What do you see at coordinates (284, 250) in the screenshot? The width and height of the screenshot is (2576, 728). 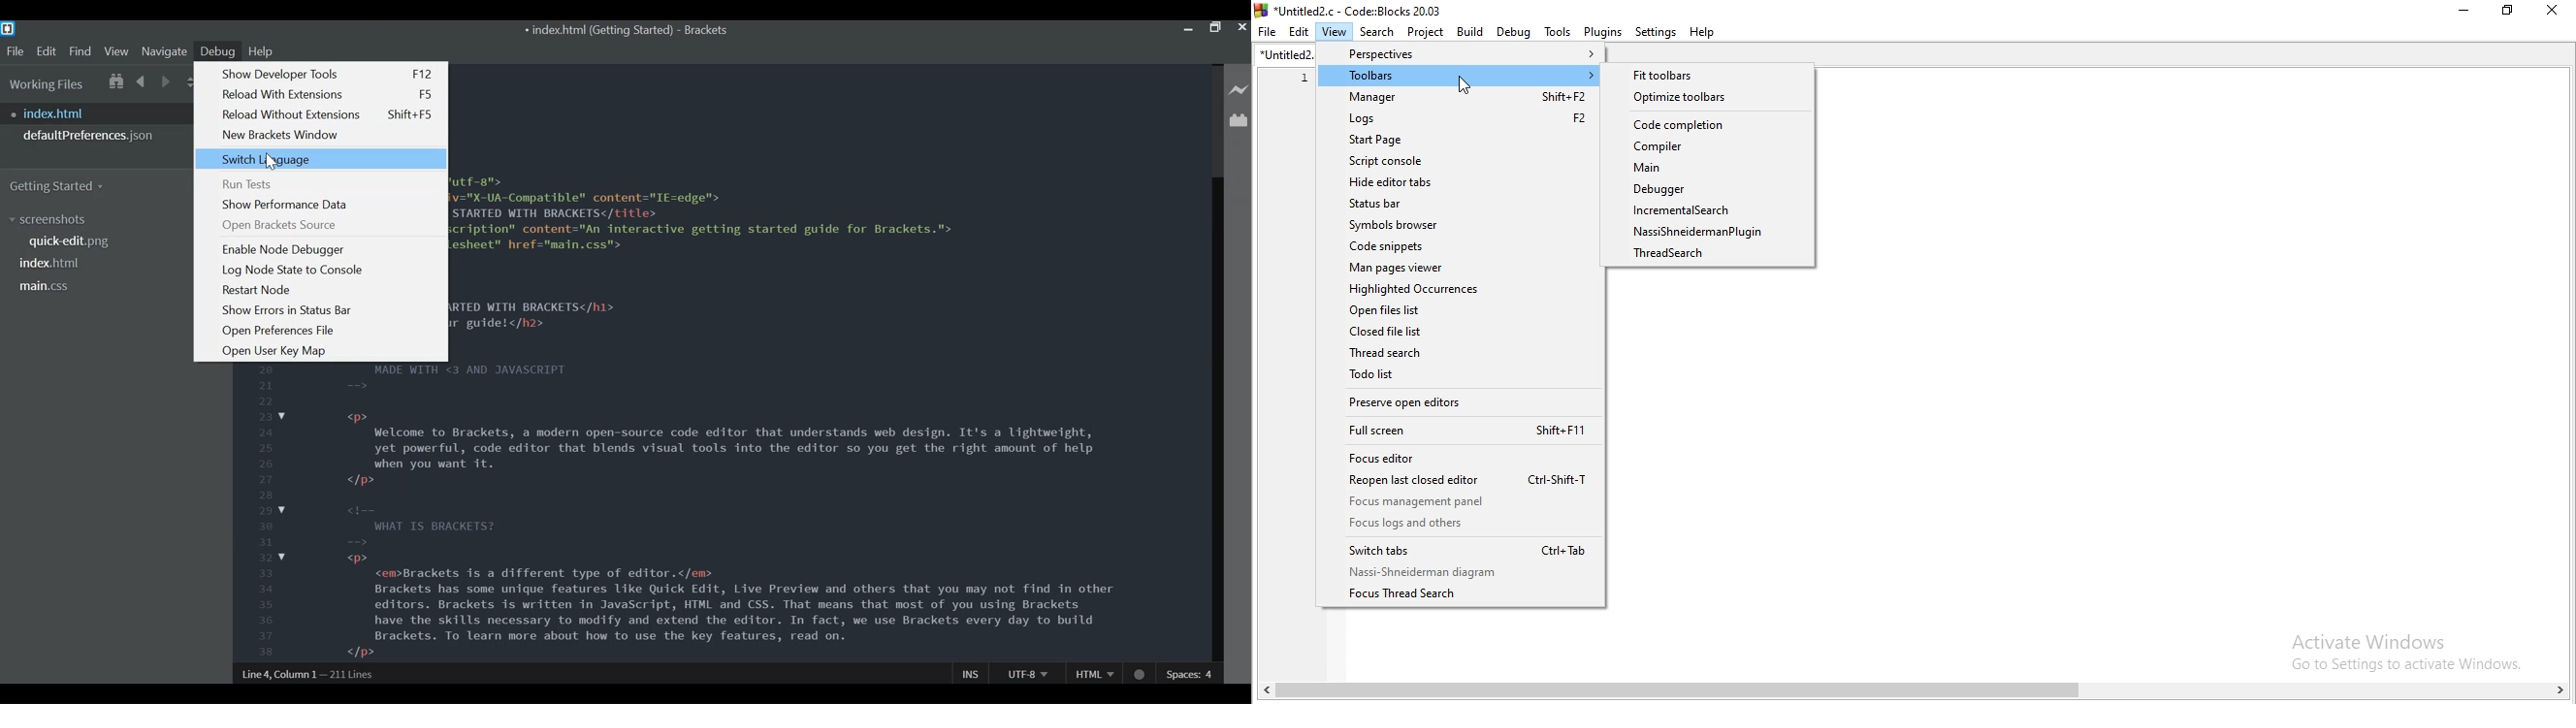 I see `Enable Node Debugger` at bounding box center [284, 250].